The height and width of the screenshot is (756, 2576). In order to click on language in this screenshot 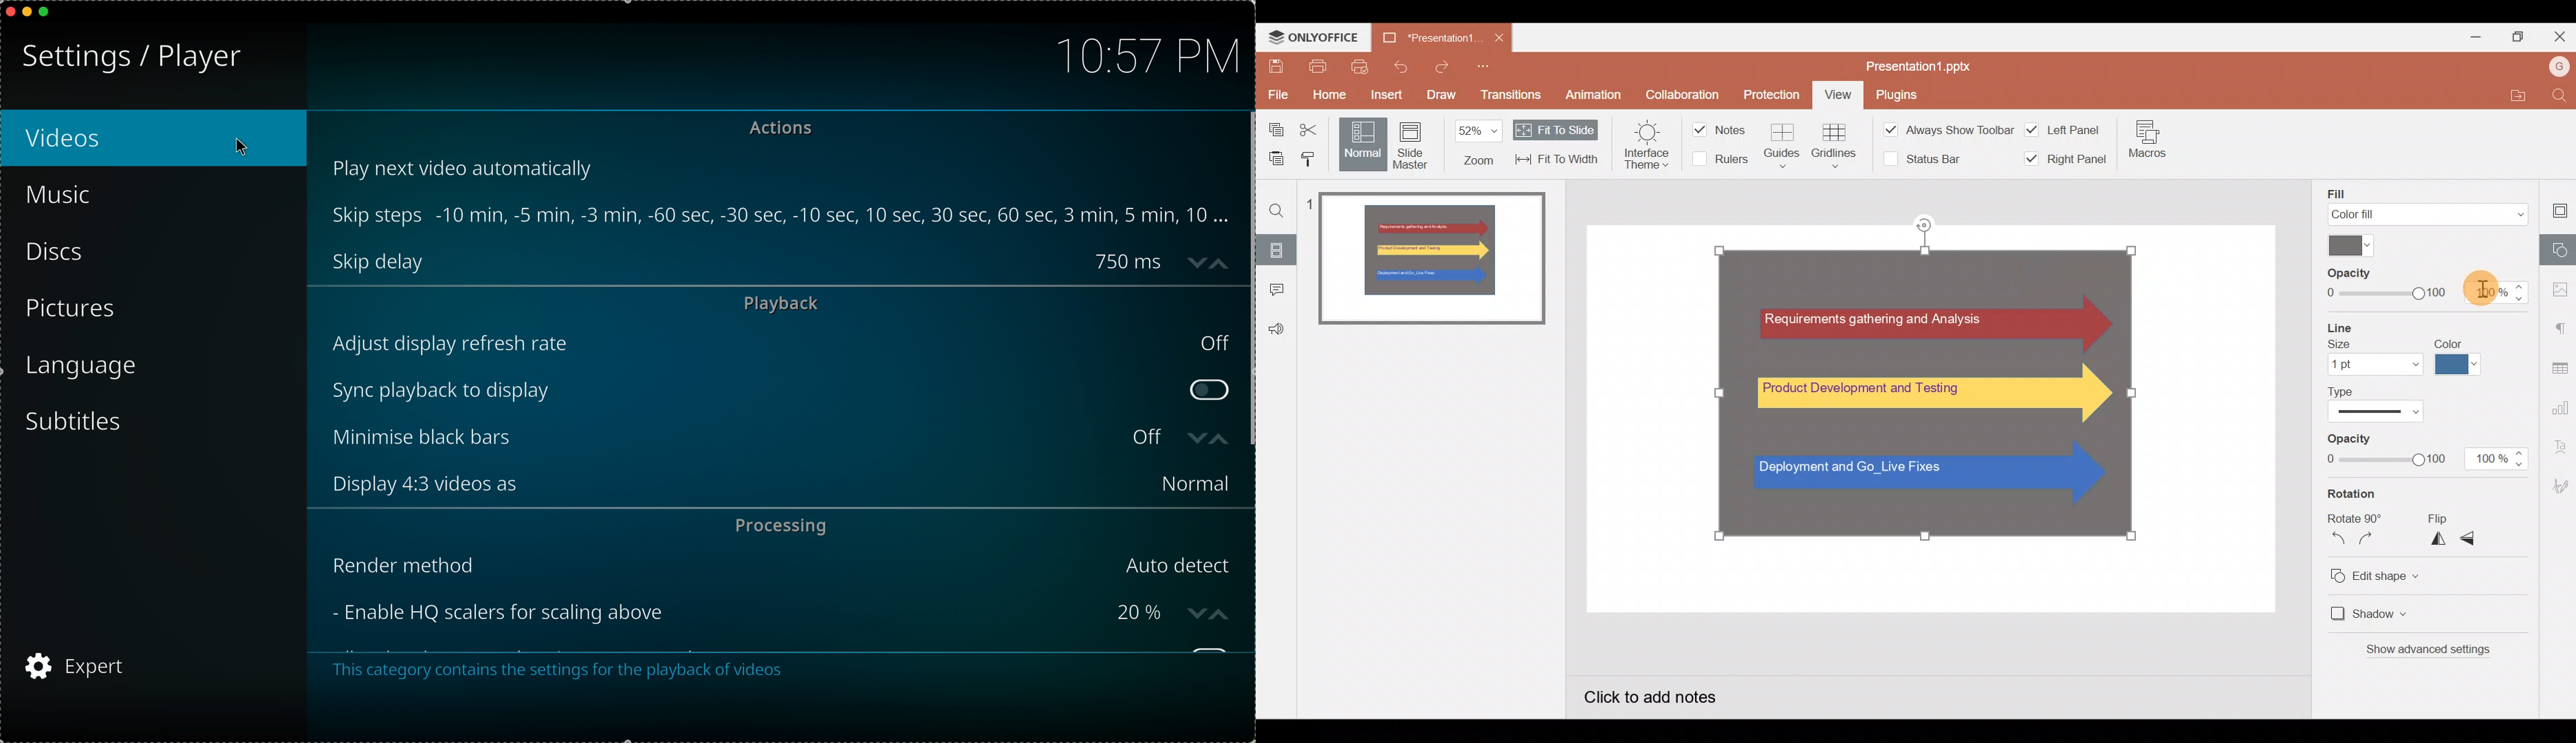, I will do `click(83, 367)`.